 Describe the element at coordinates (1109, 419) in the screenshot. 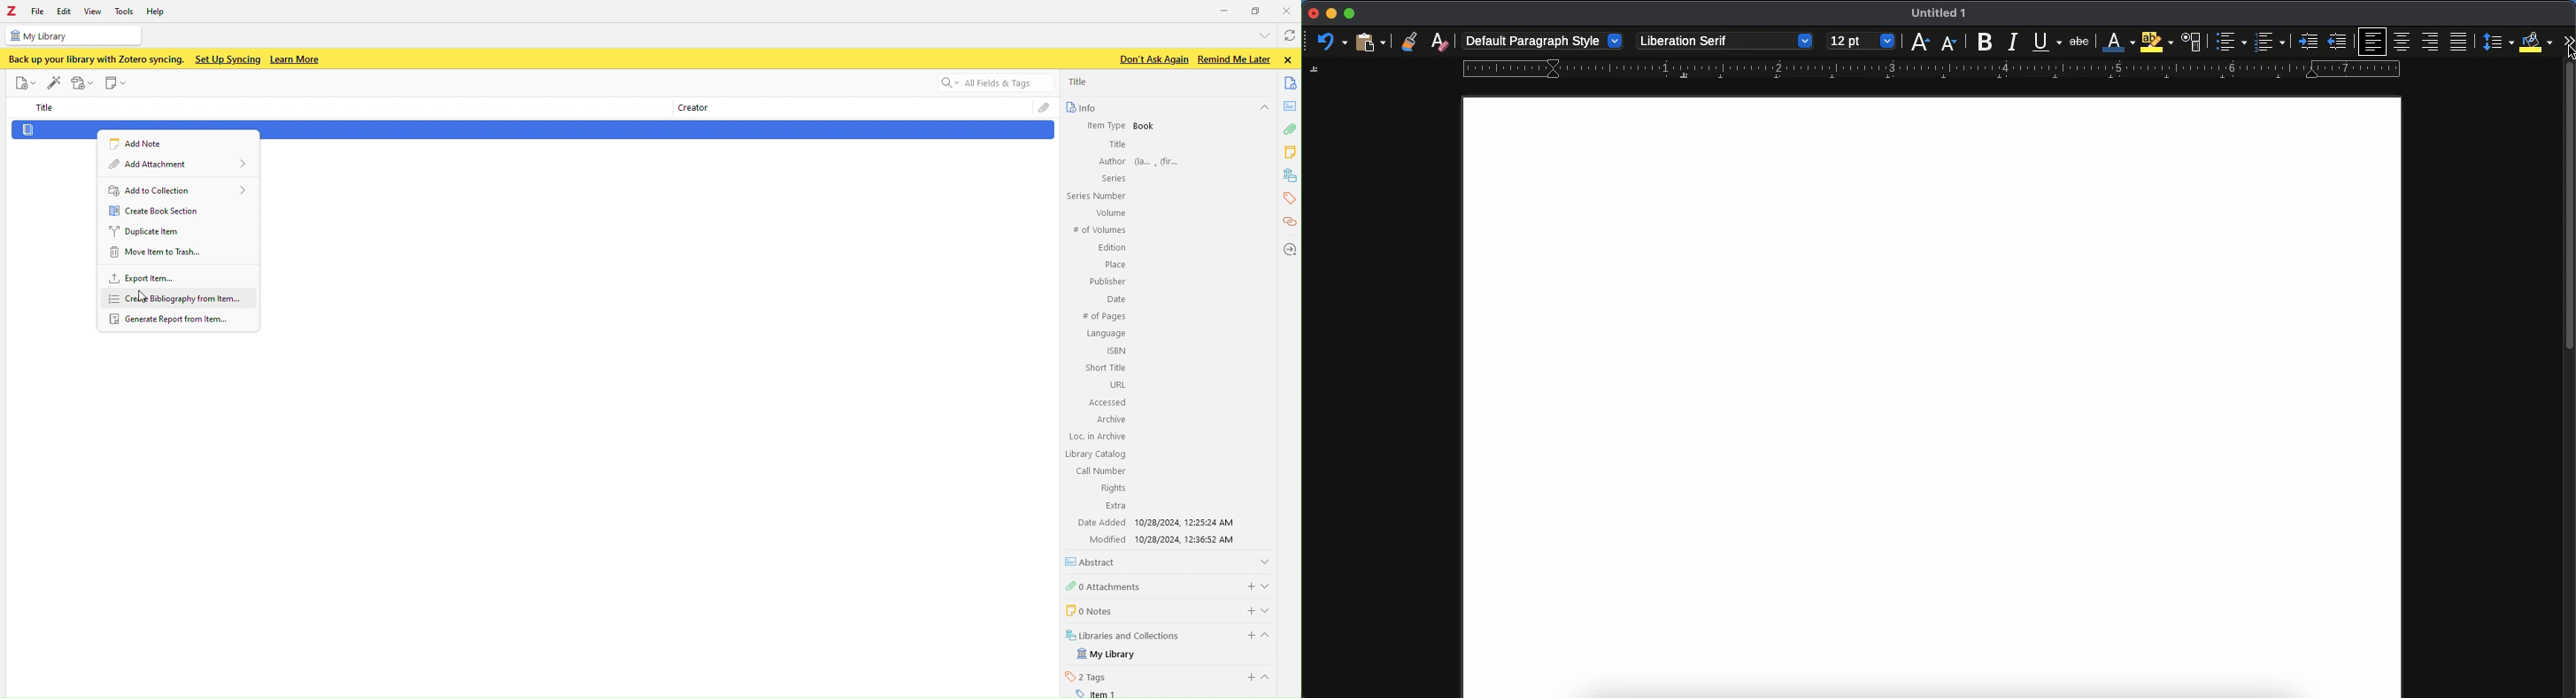

I see `Archive` at that location.